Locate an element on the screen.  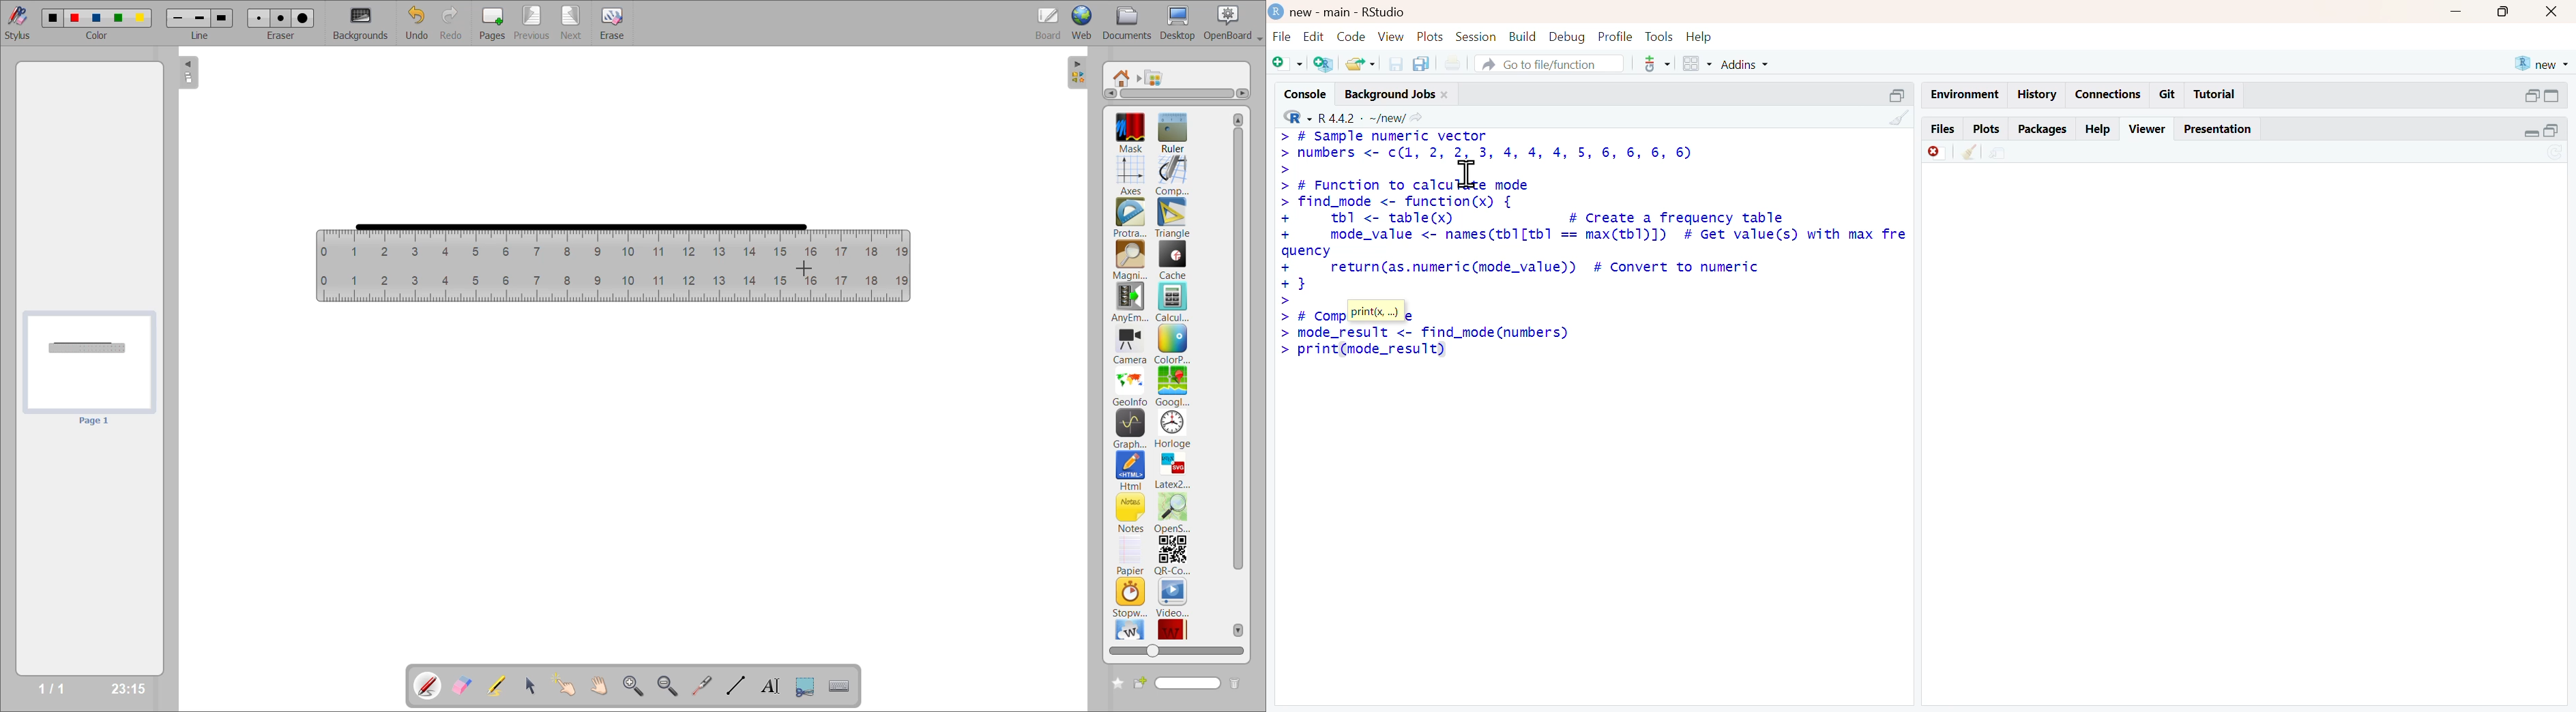
tools is located at coordinates (1660, 36).